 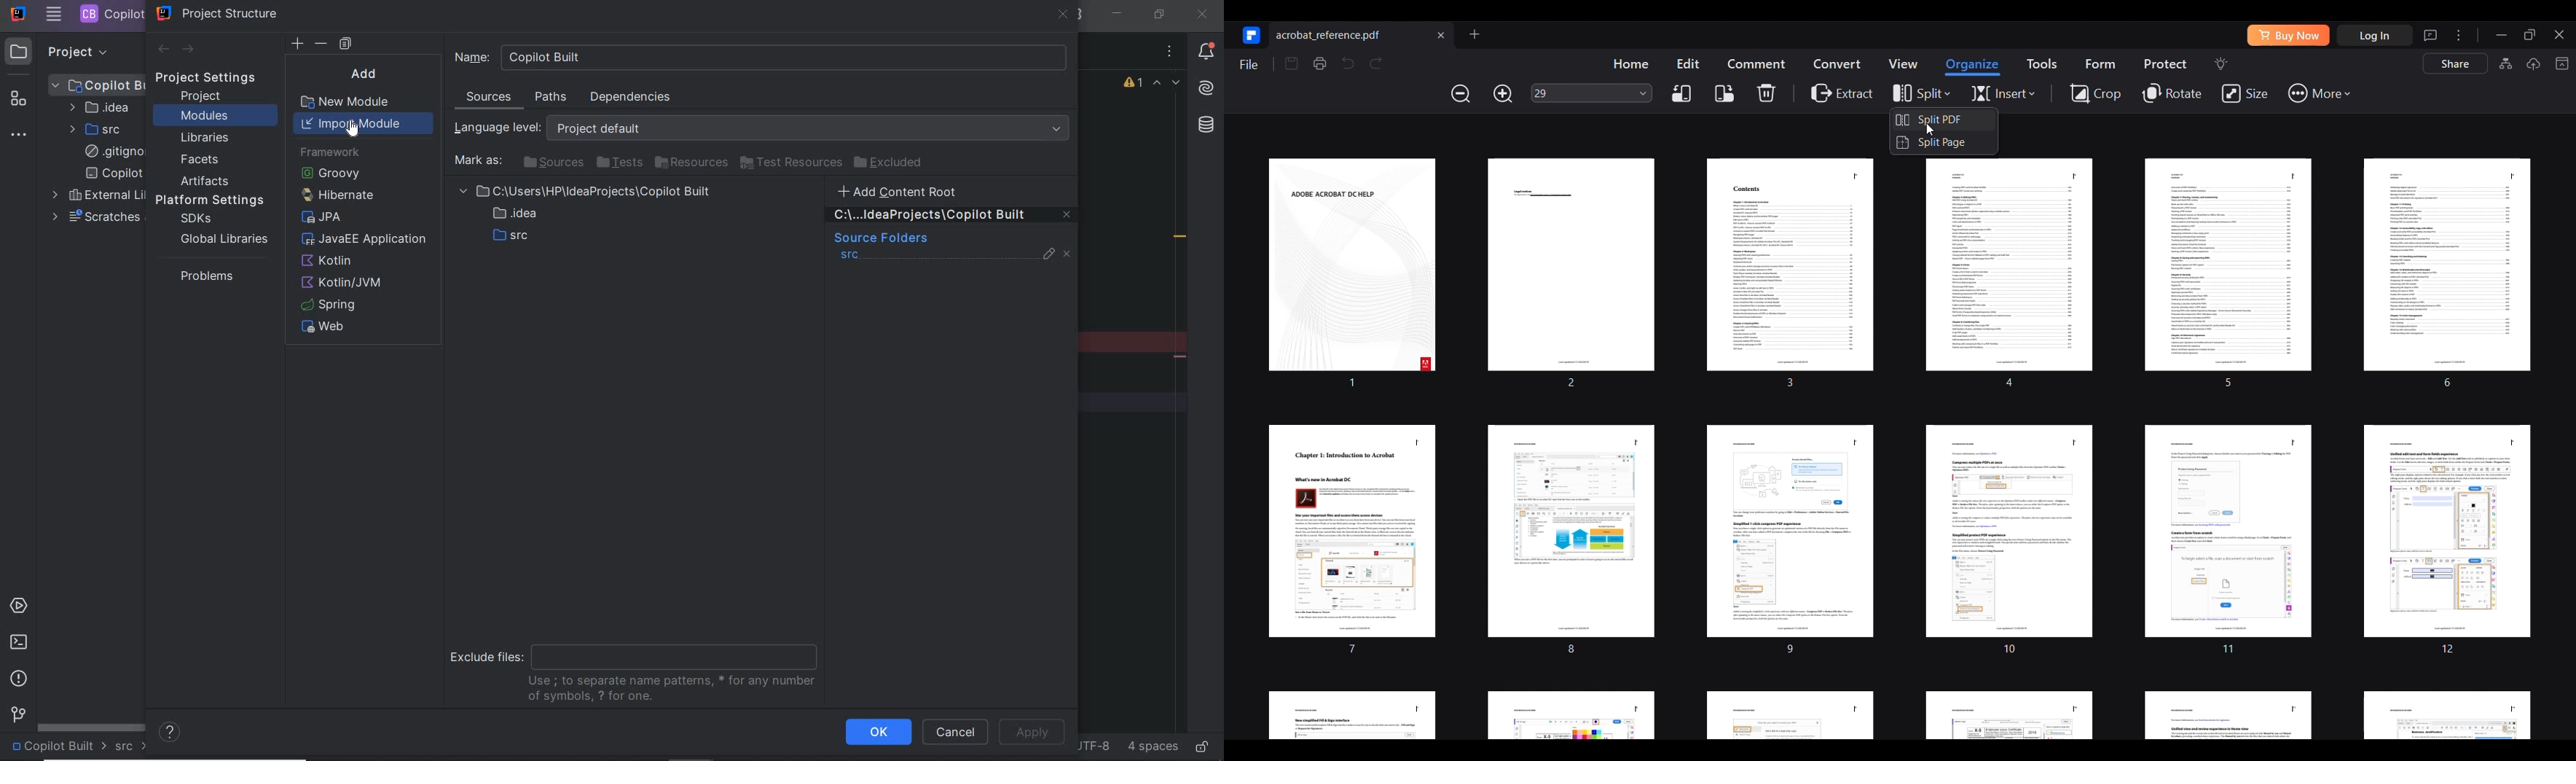 What do you see at coordinates (1206, 53) in the screenshot?
I see `notifications` at bounding box center [1206, 53].